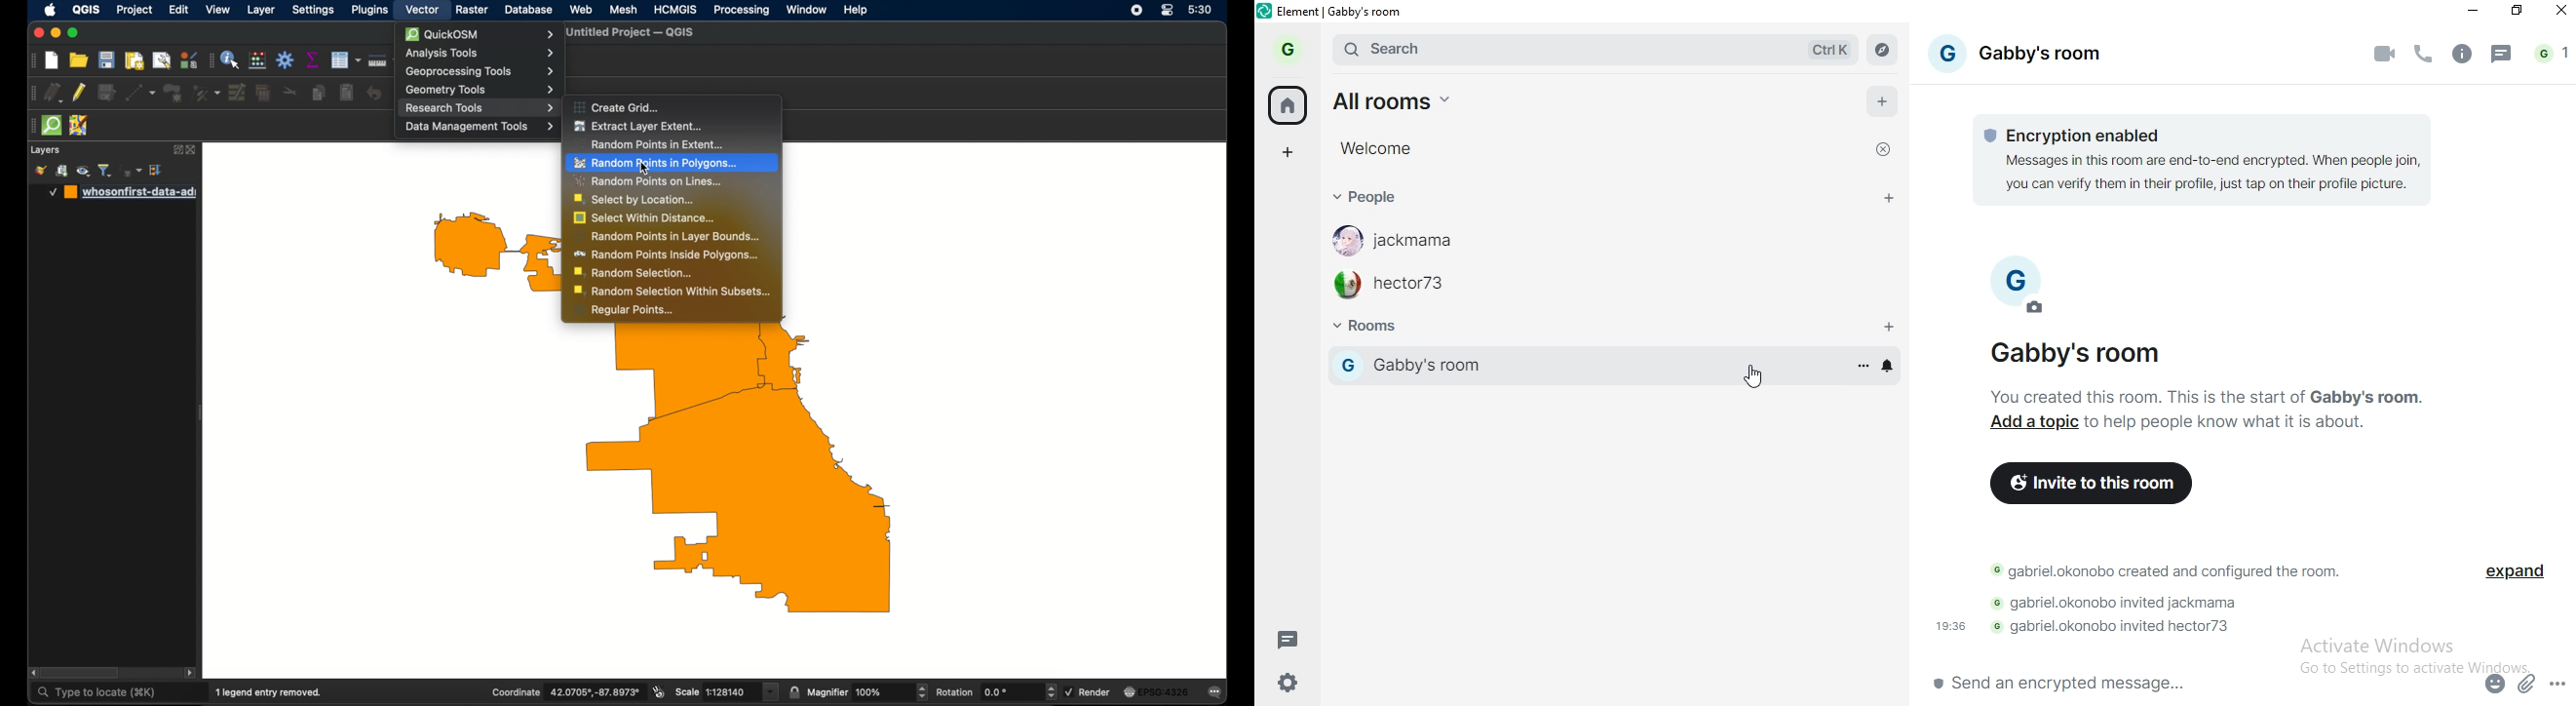 The width and height of the screenshot is (2576, 728). What do you see at coordinates (345, 60) in the screenshot?
I see `open attribute table` at bounding box center [345, 60].